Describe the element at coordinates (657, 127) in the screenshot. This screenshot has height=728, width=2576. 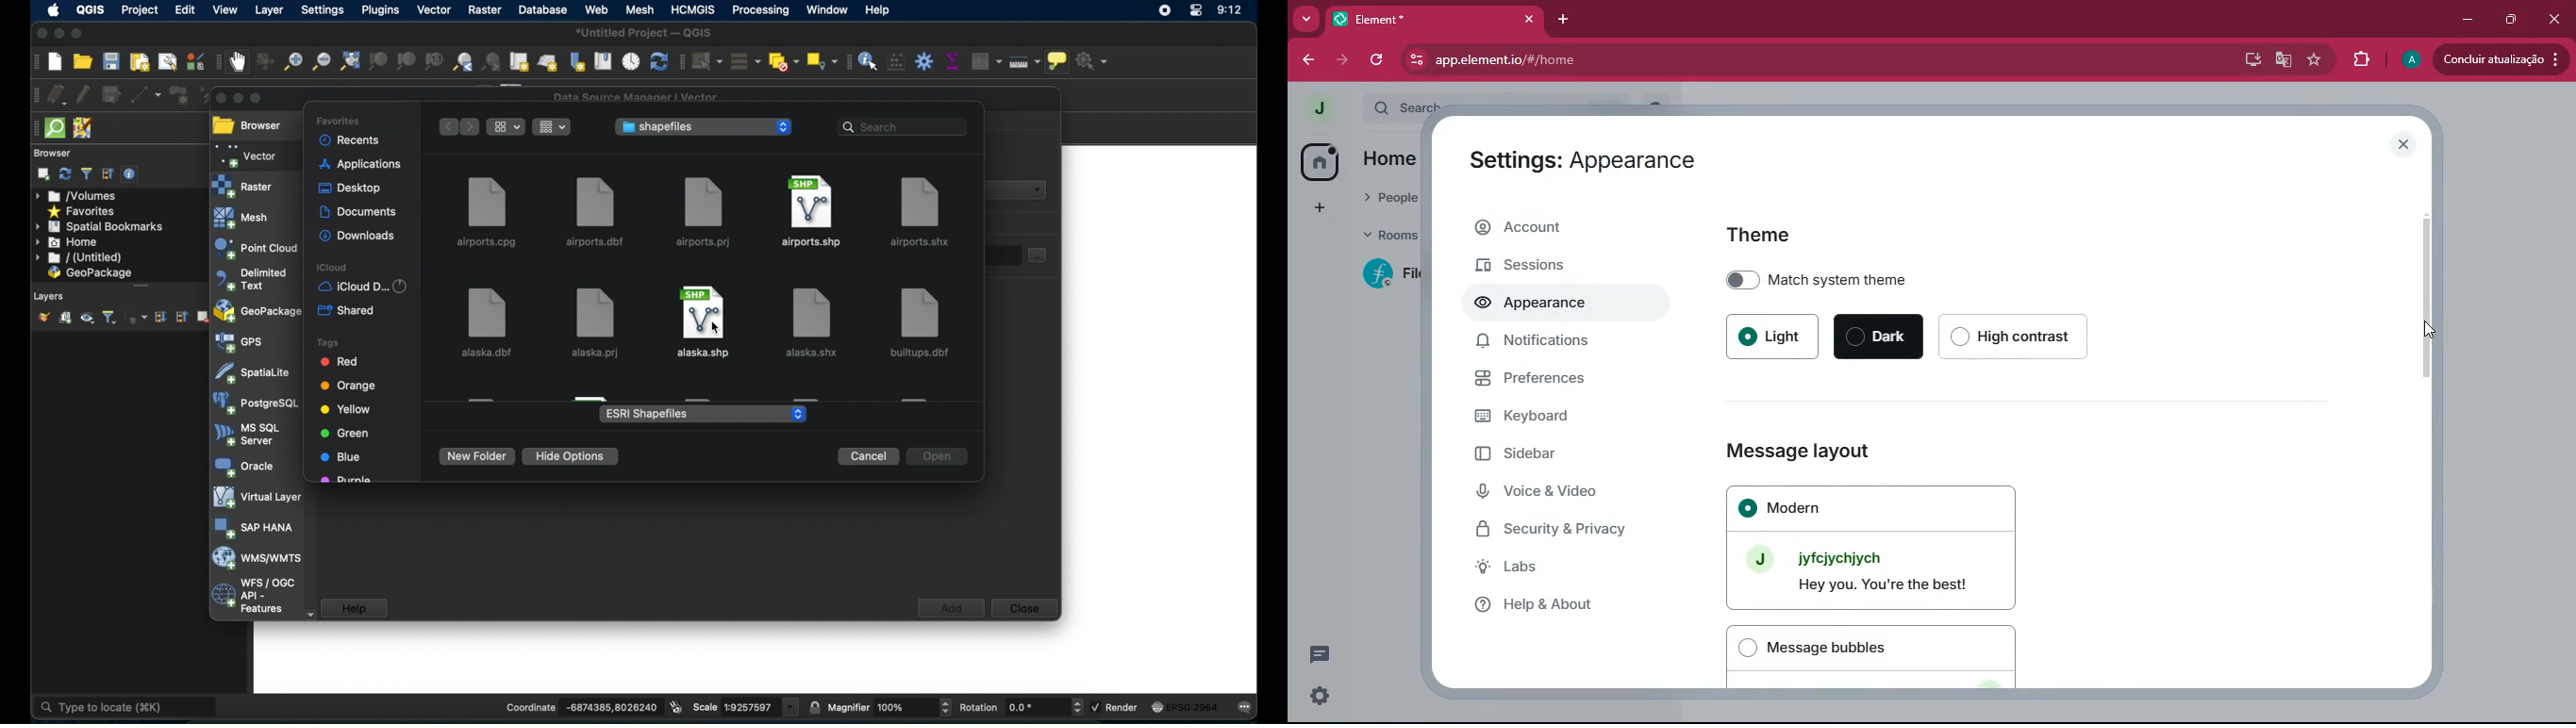
I see `shapefiles` at that location.